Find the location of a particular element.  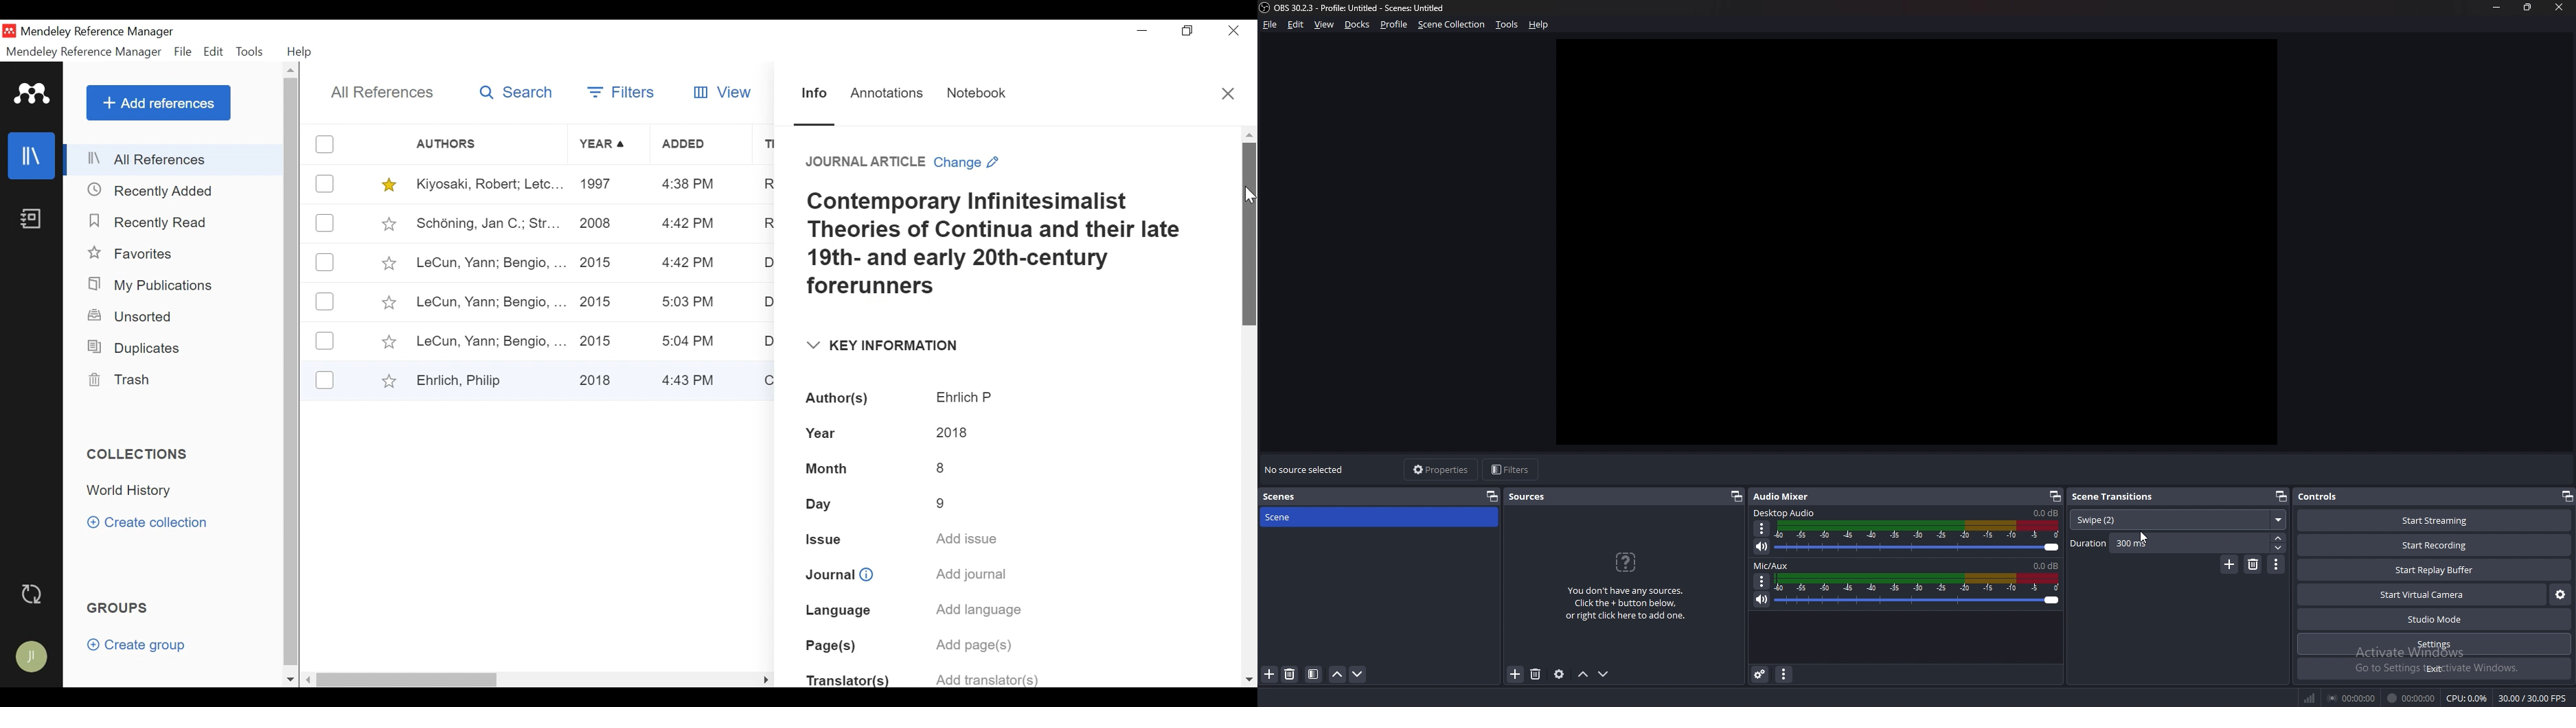

Search is located at coordinates (514, 94).